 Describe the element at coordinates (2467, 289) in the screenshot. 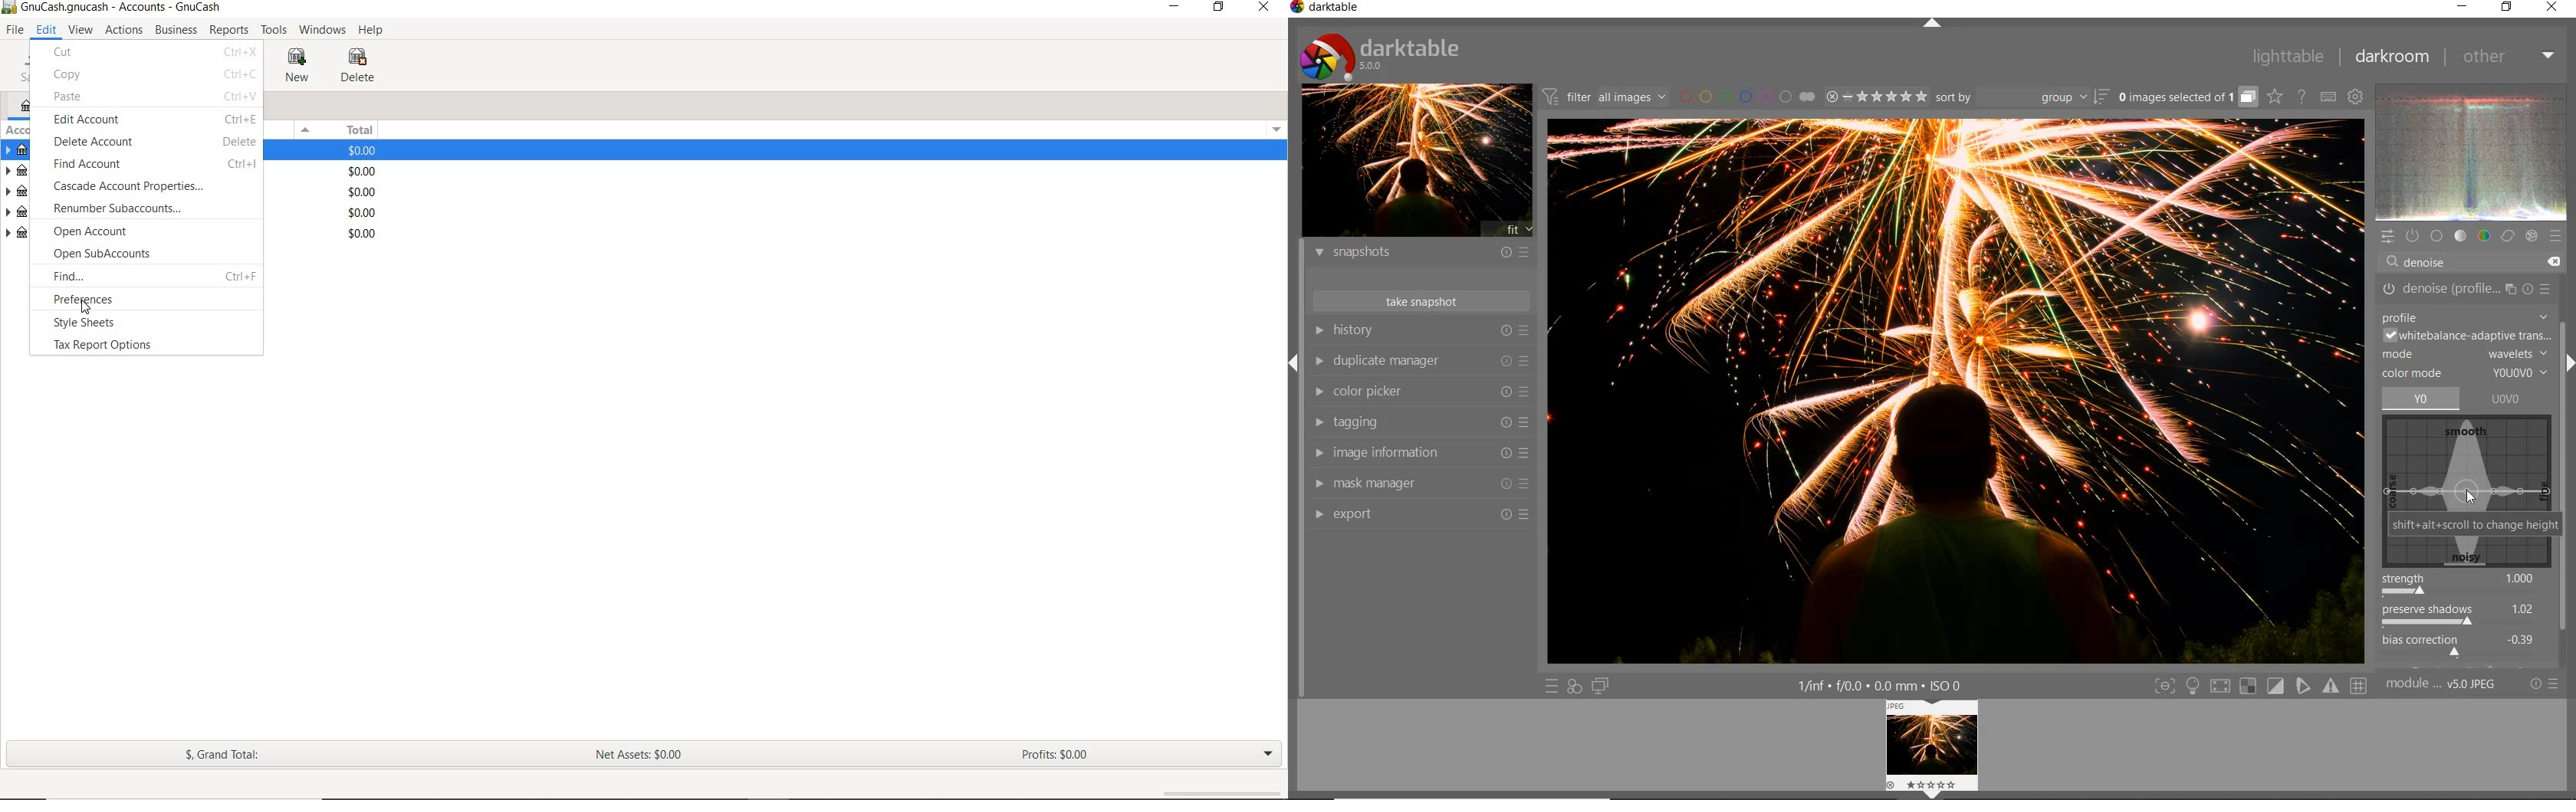

I see `DENOISE` at that location.